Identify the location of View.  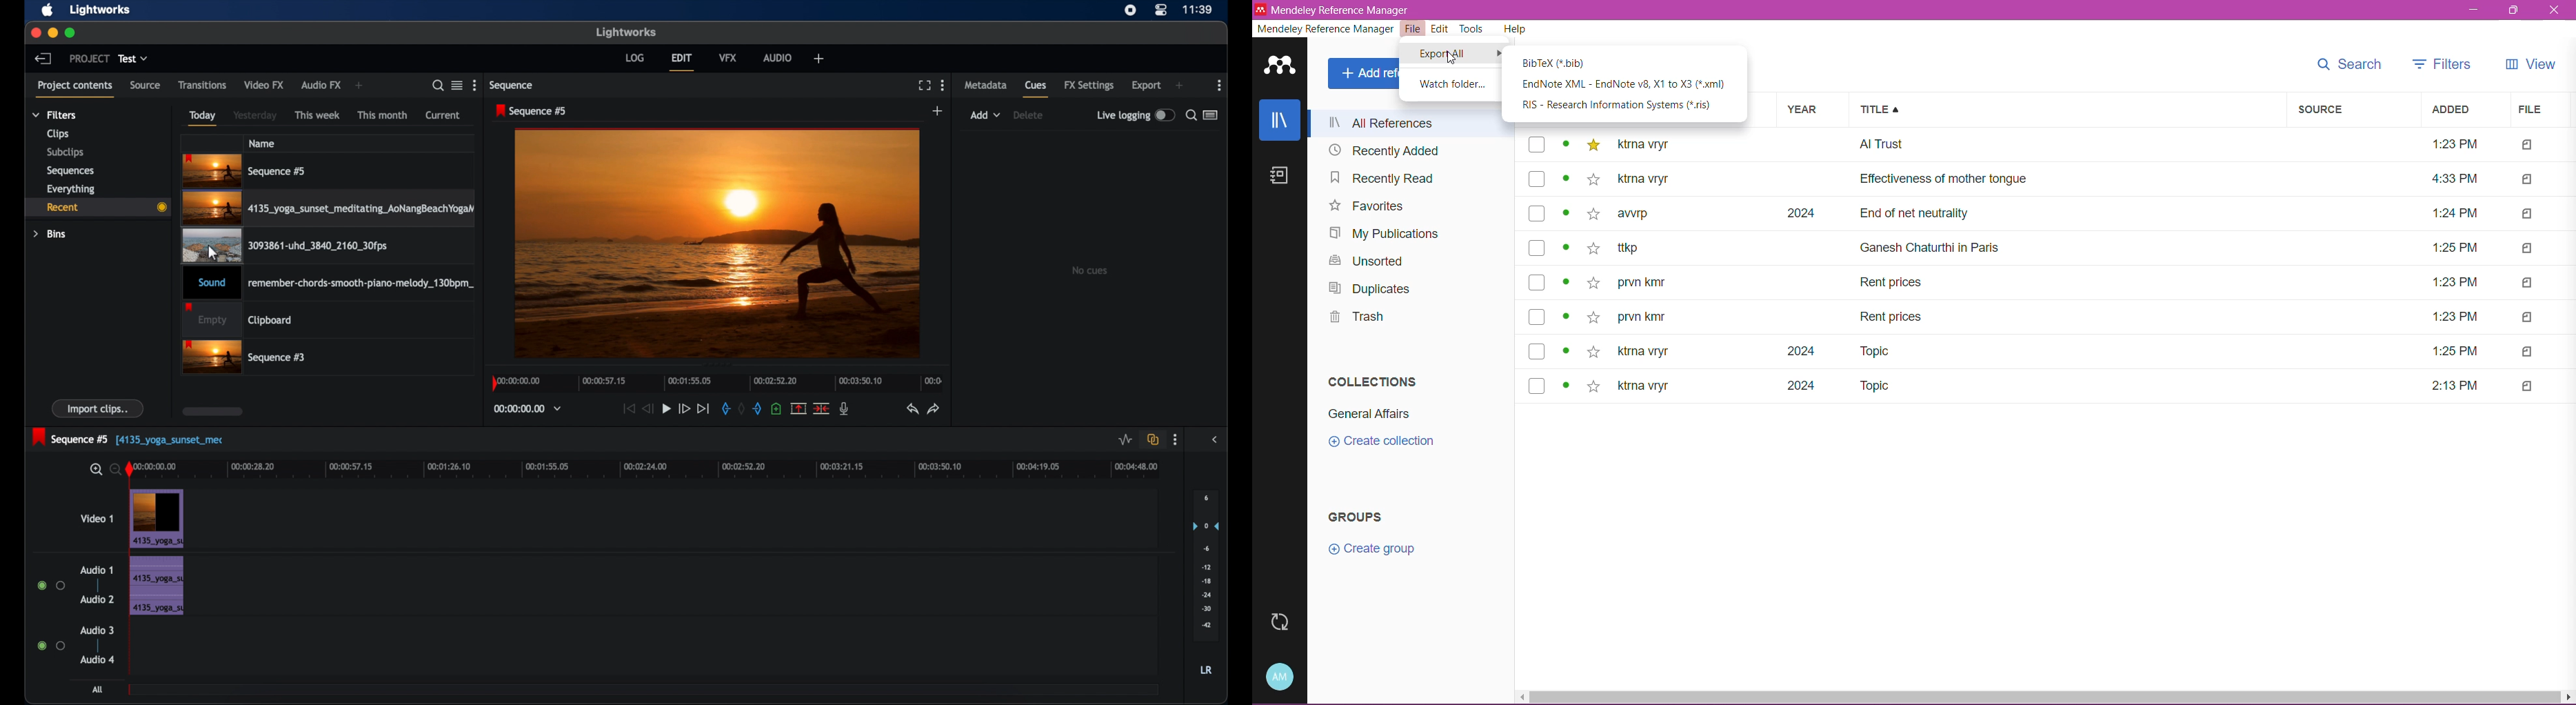
(2531, 65).